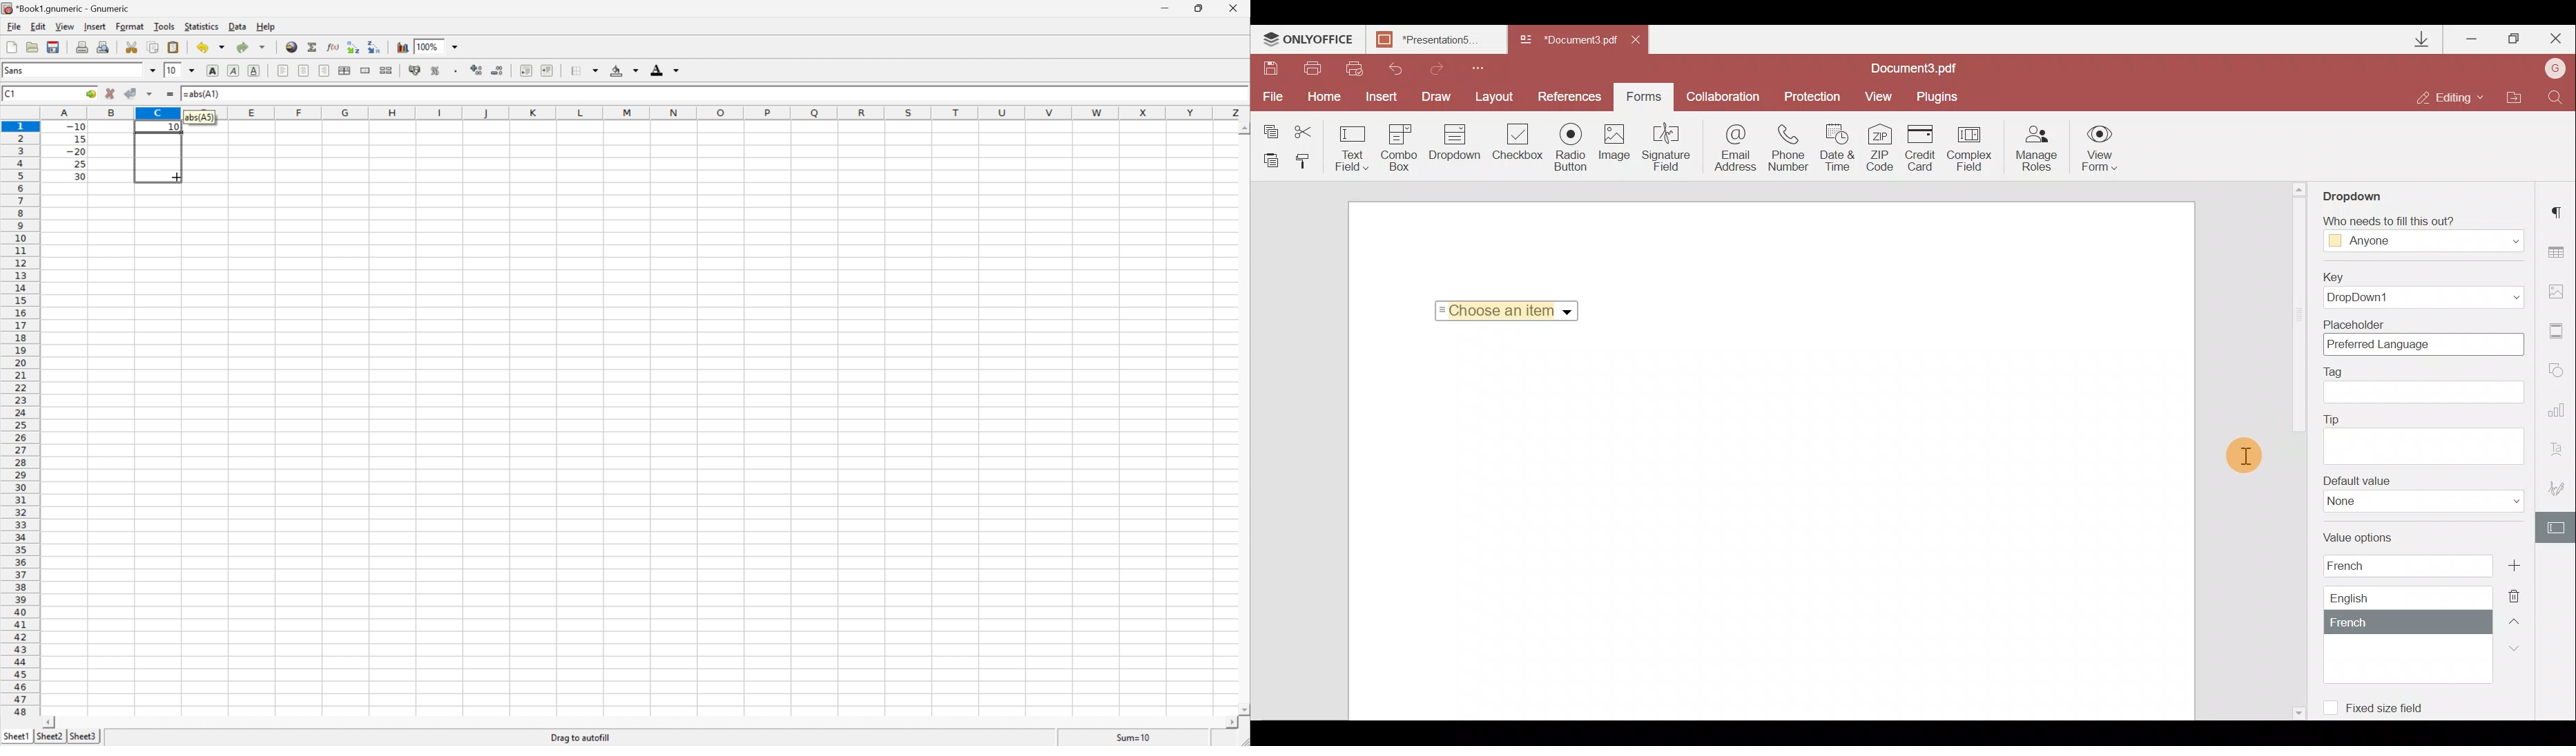 Image resolution: width=2576 pixels, height=756 pixels. Describe the element at coordinates (77, 137) in the screenshot. I see `15` at that location.